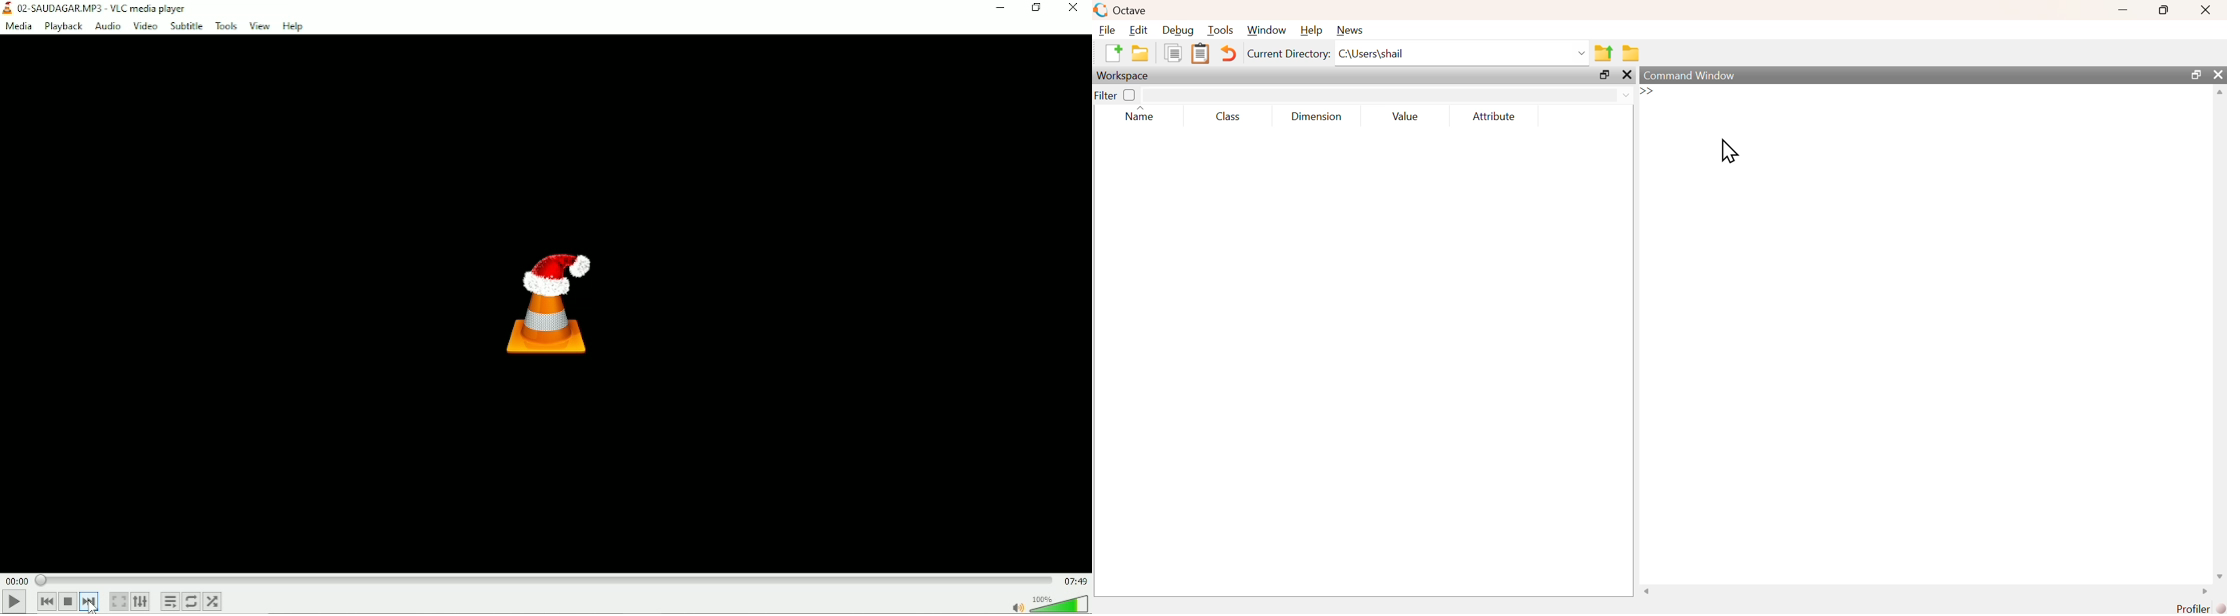  What do you see at coordinates (2221, 334) in the screenshot?
I see `scrollbar` at bounding box center [2221, 334].